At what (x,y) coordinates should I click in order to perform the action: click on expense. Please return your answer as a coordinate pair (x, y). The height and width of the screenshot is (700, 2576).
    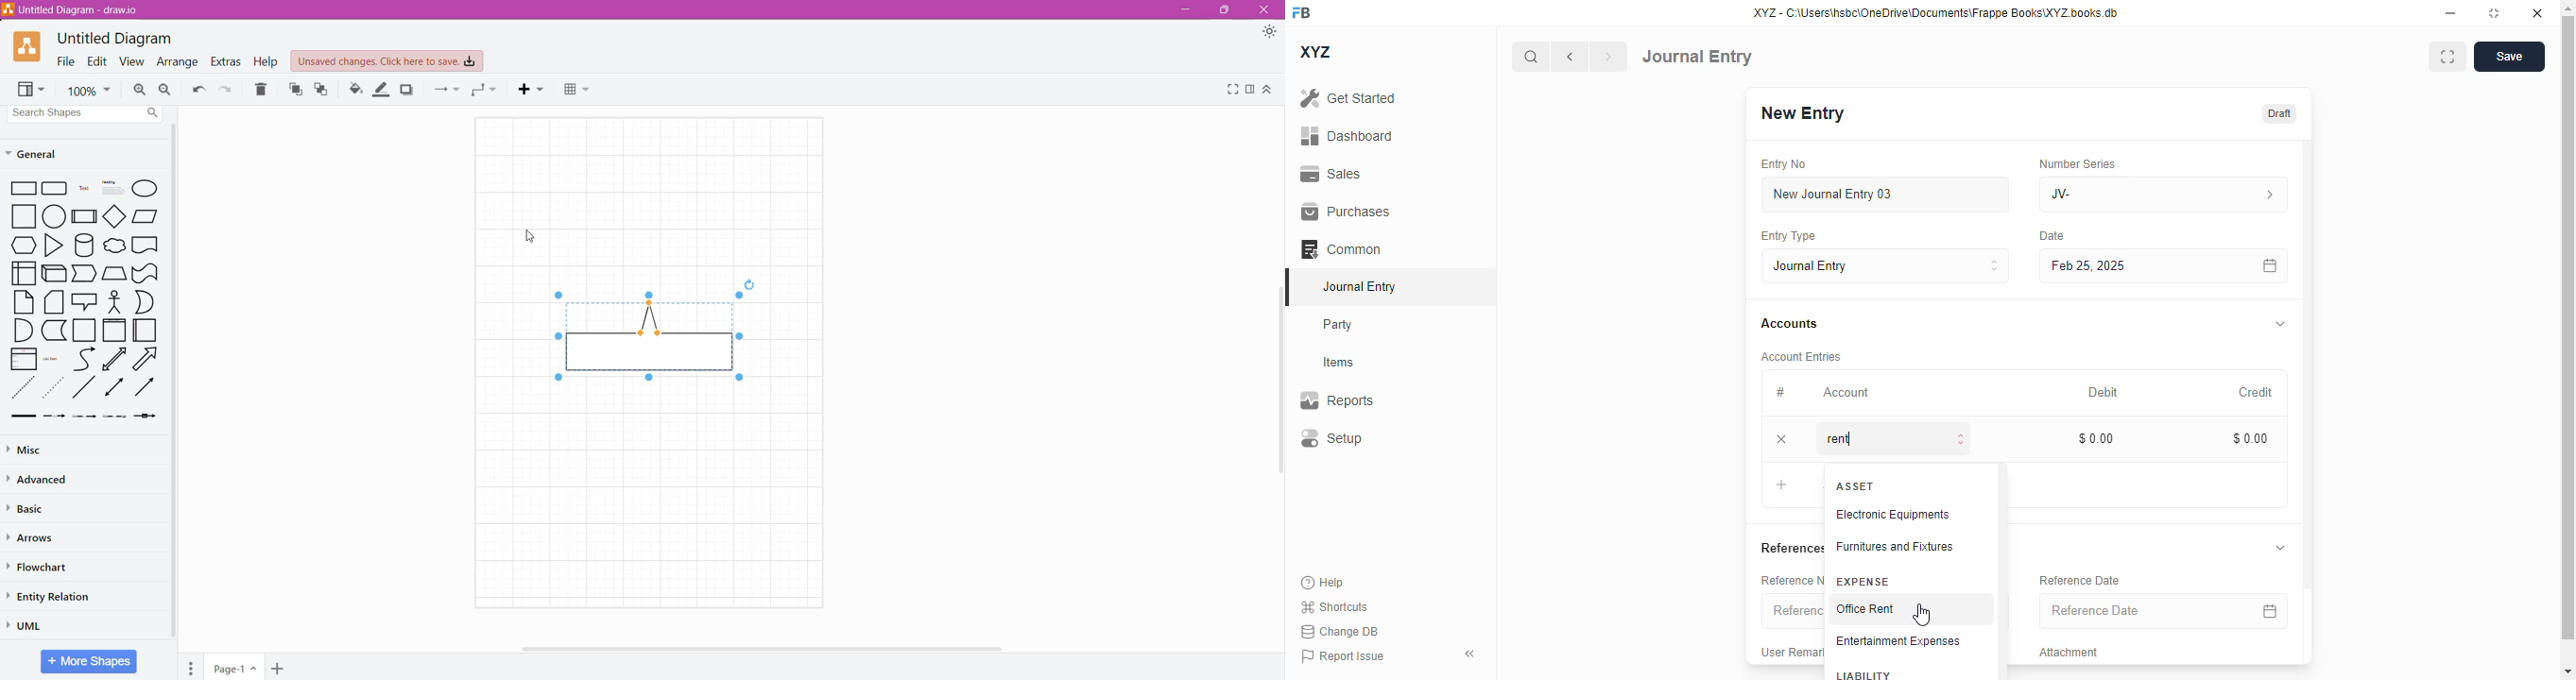
    Looking at the image, I should click on (1863, 581).